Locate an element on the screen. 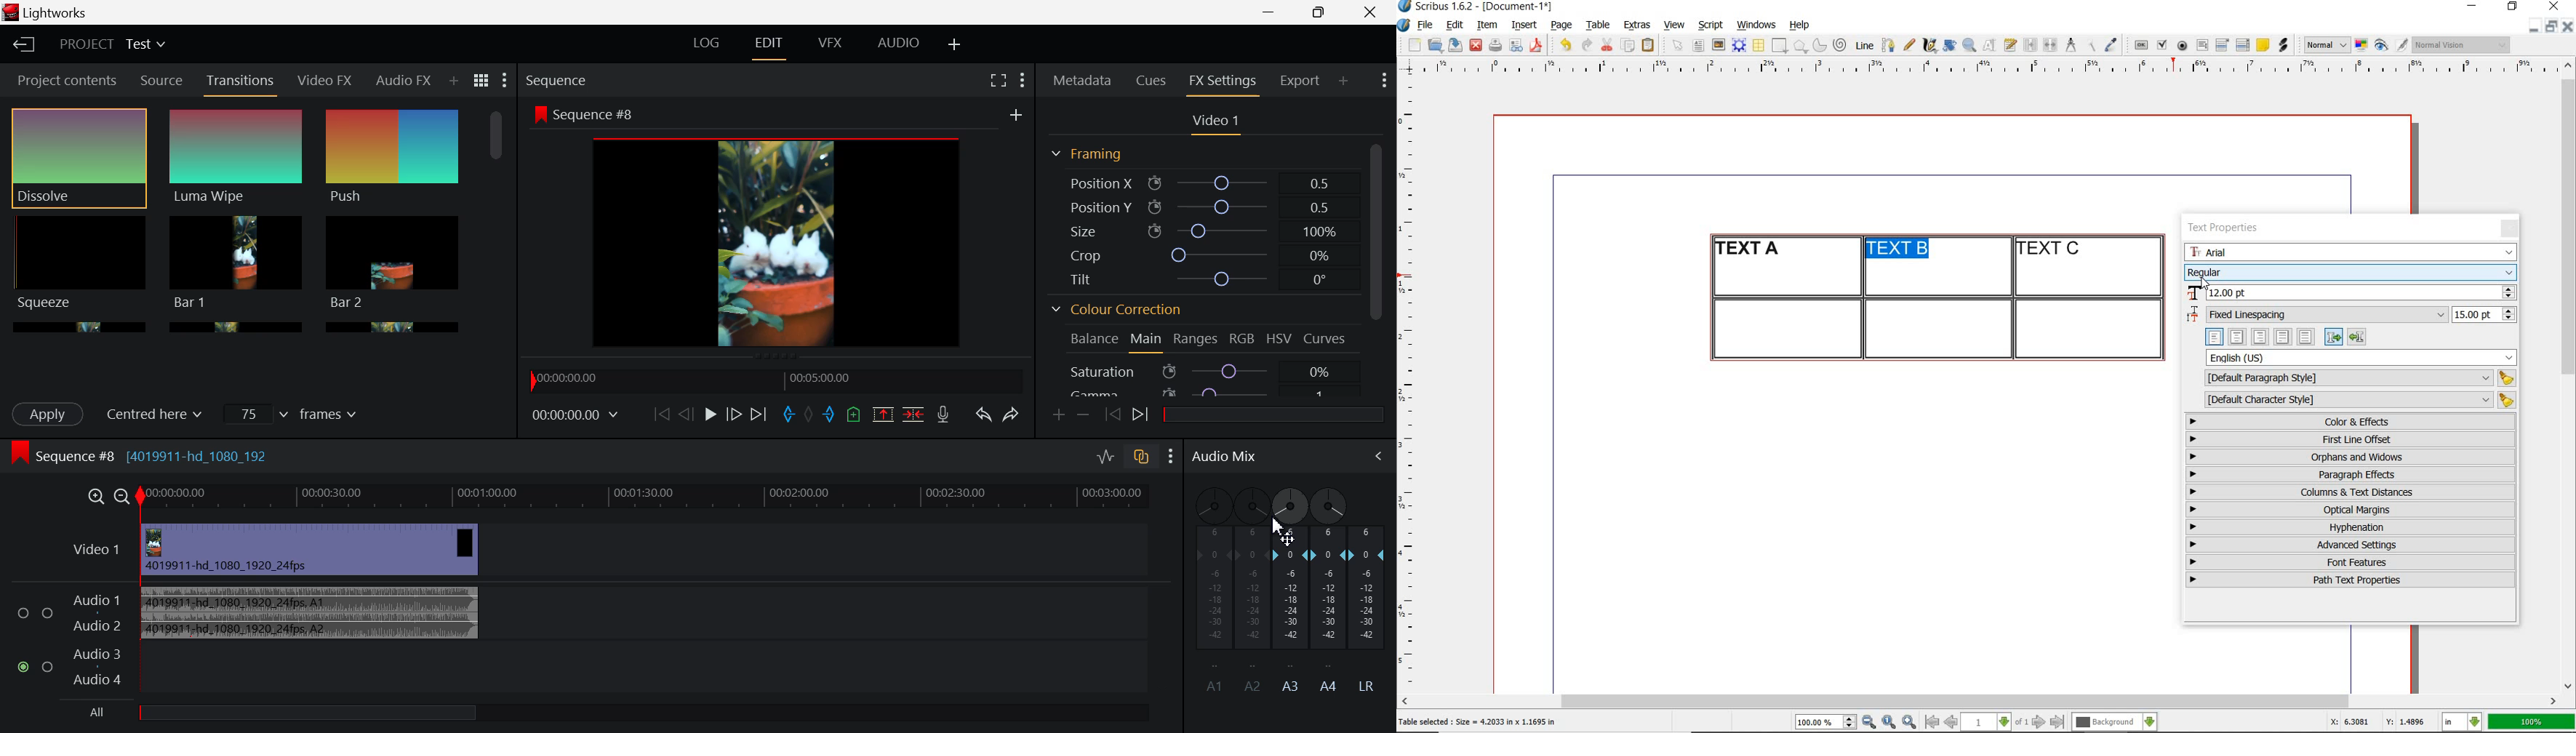  font style is located at coordinates (2351, 272).